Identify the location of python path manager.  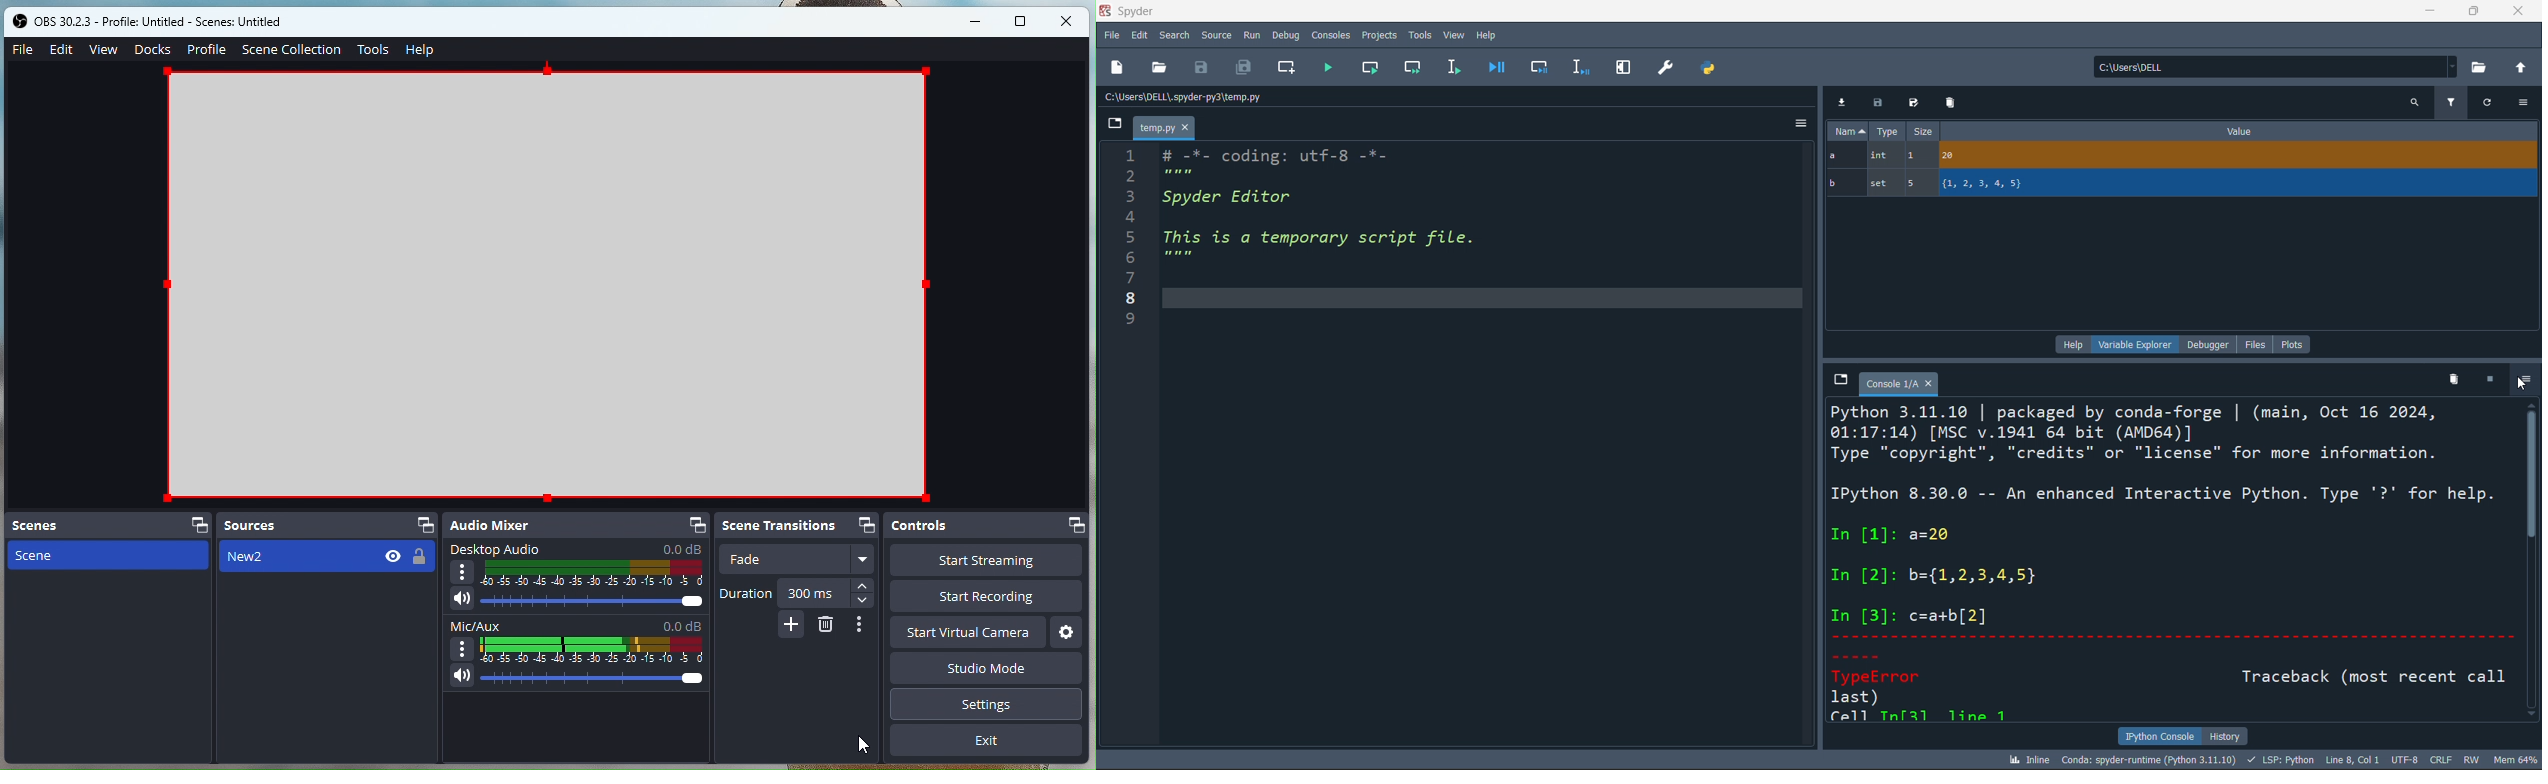
(1711, 67).